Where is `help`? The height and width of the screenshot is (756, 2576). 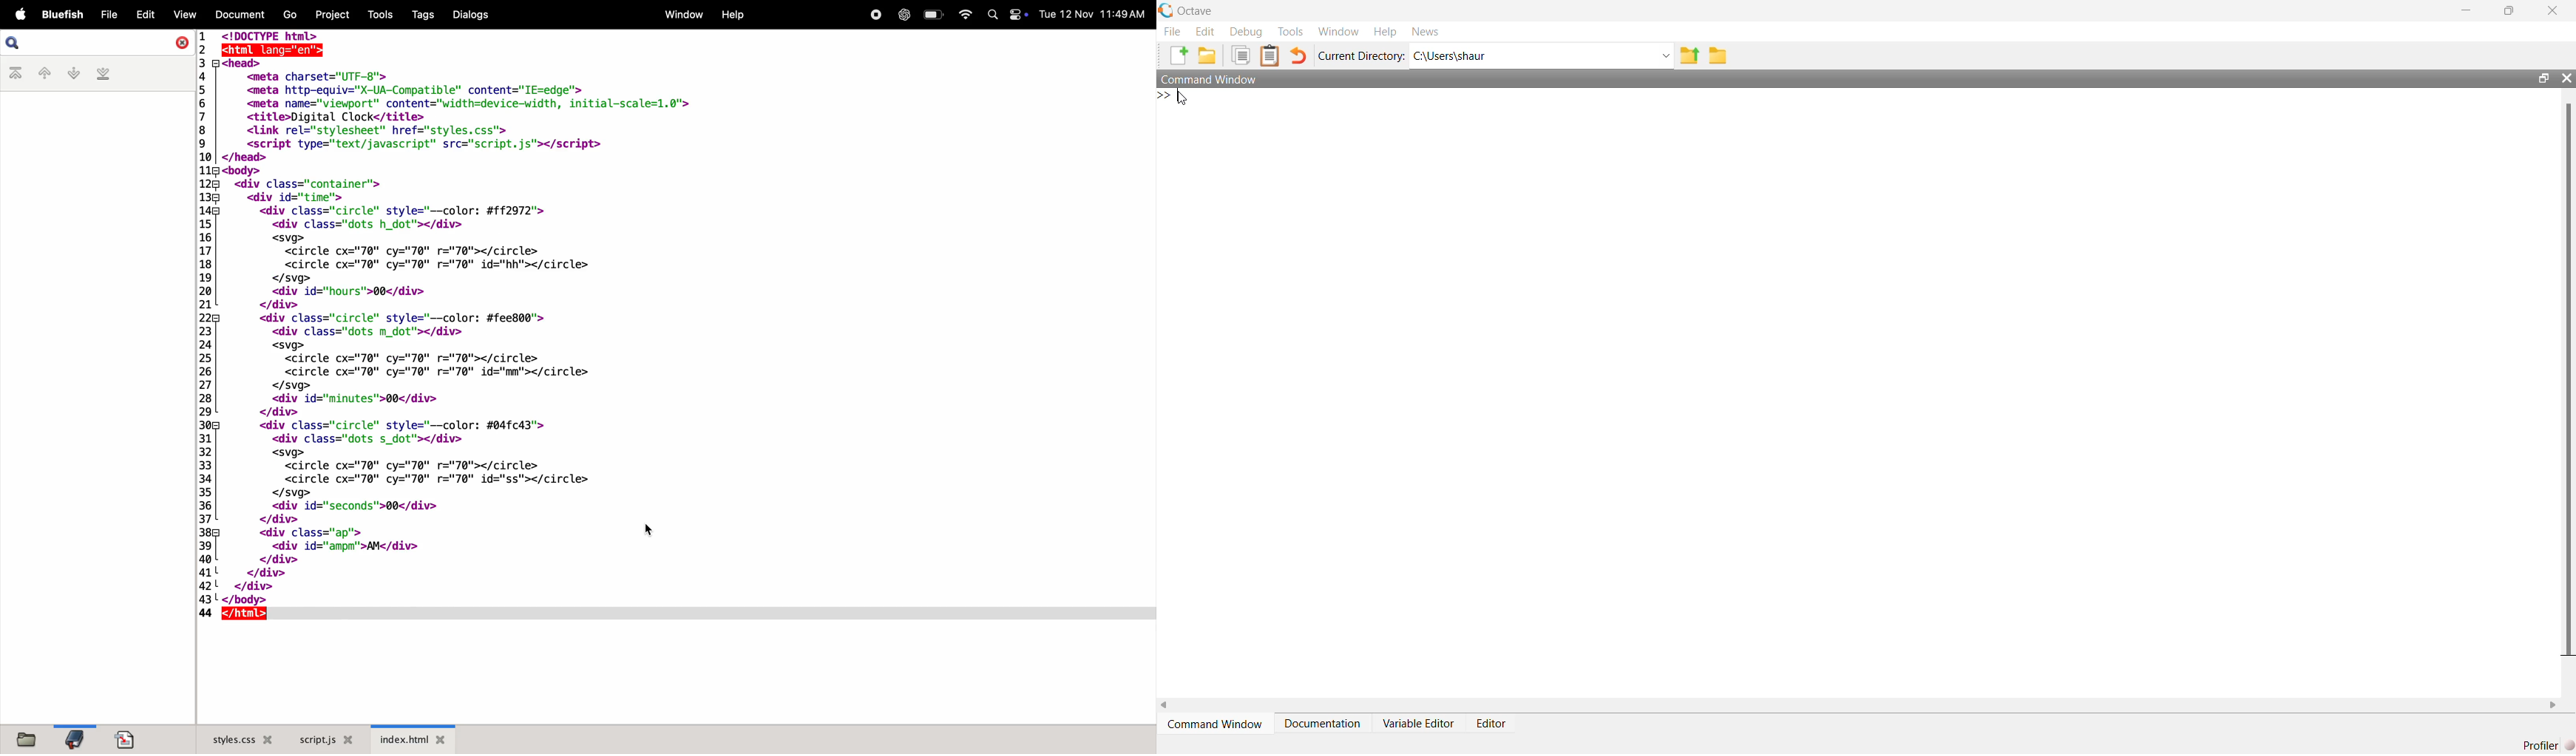 help is located at coordinates (732, 16).